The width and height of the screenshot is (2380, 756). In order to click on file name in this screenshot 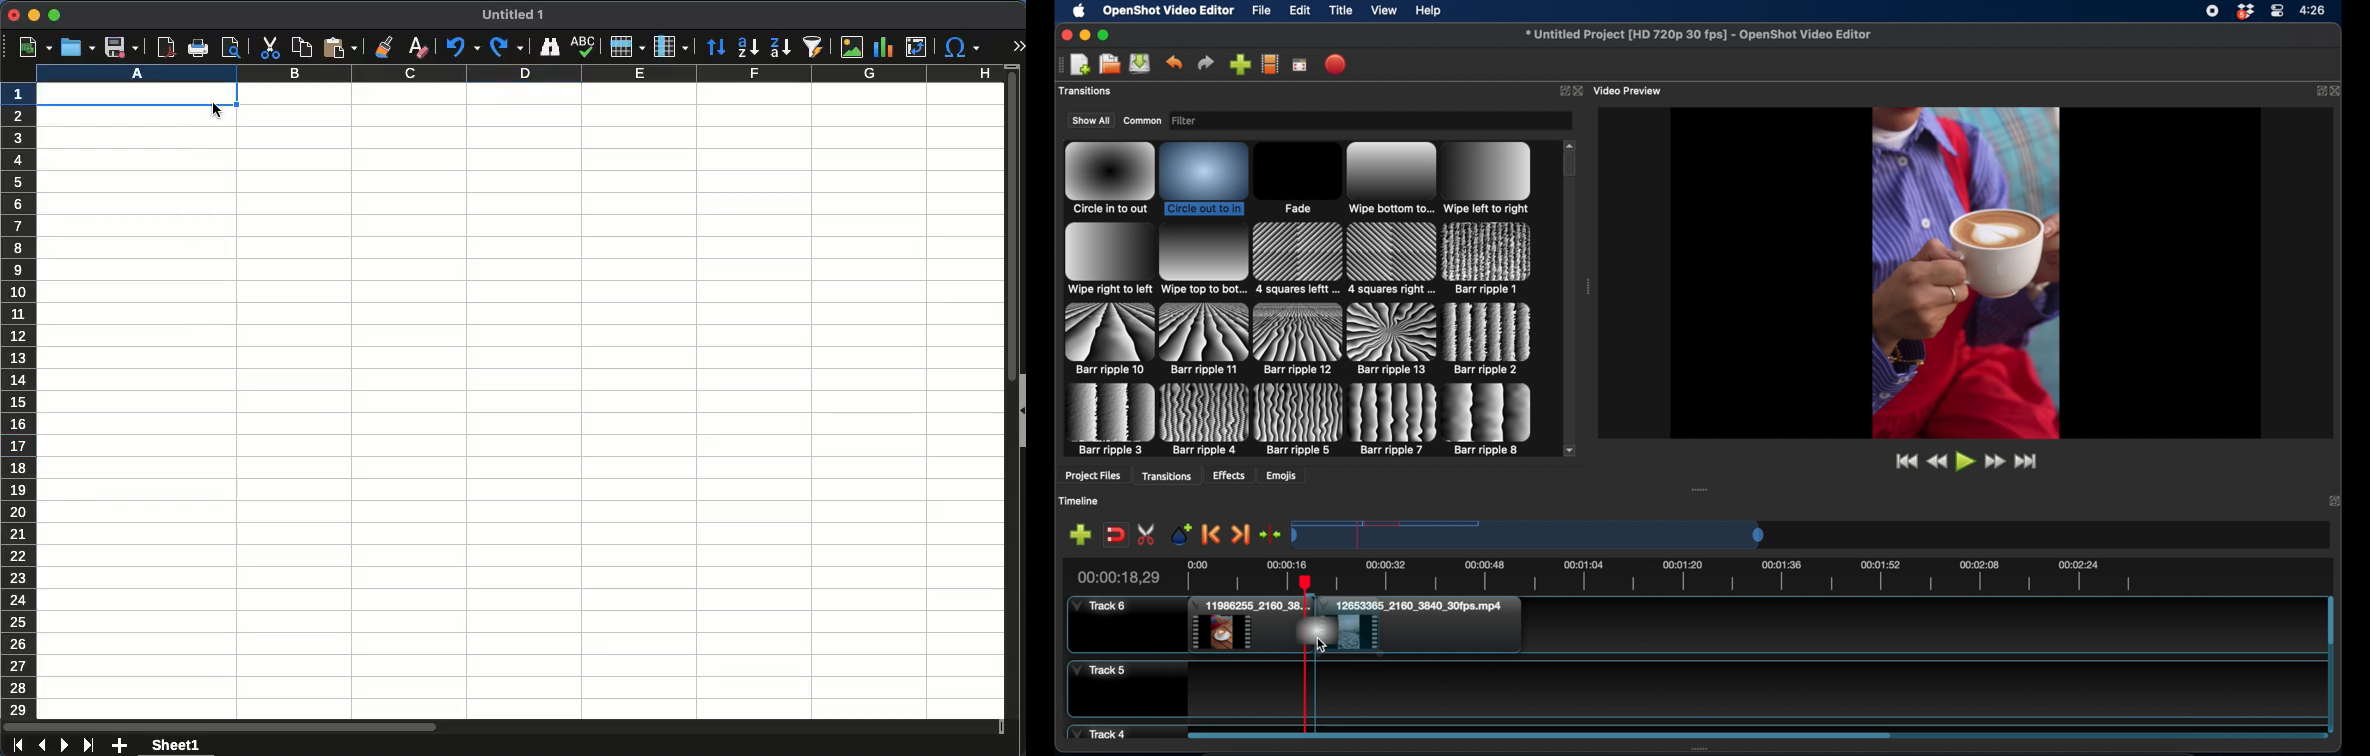, I will do `click(1699, 35)`.